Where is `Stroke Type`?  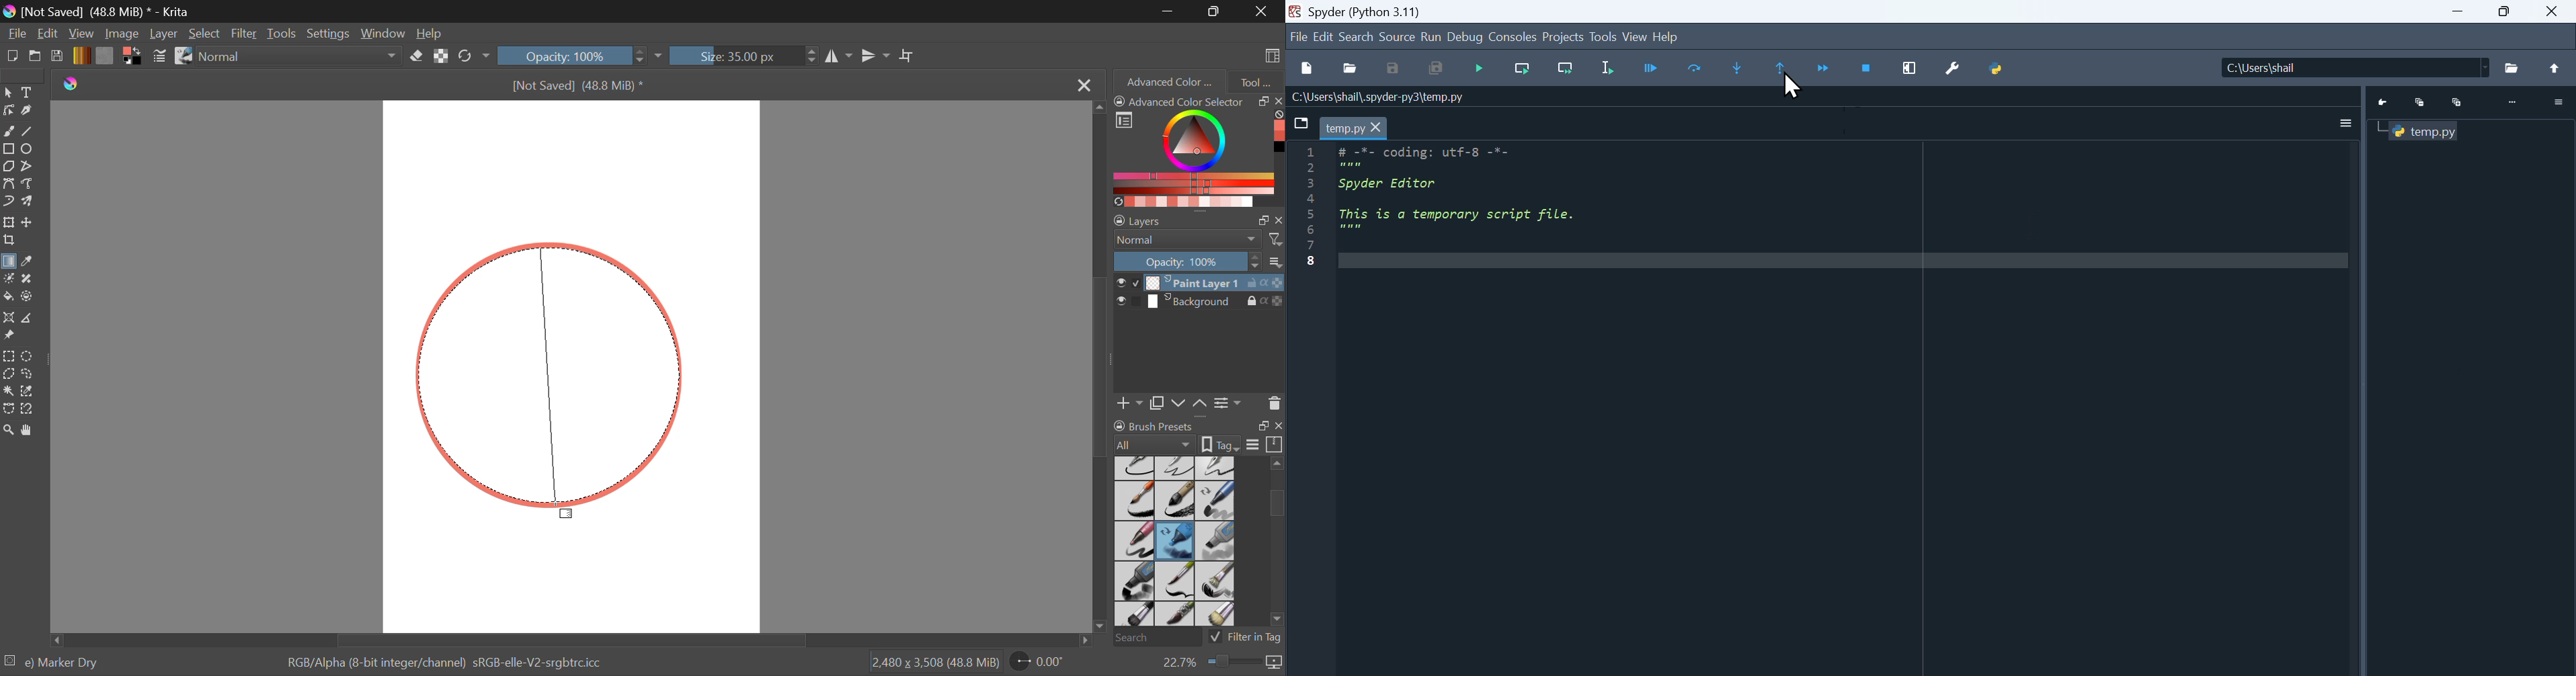 Stroke Type is located at coordinates (183, 57).